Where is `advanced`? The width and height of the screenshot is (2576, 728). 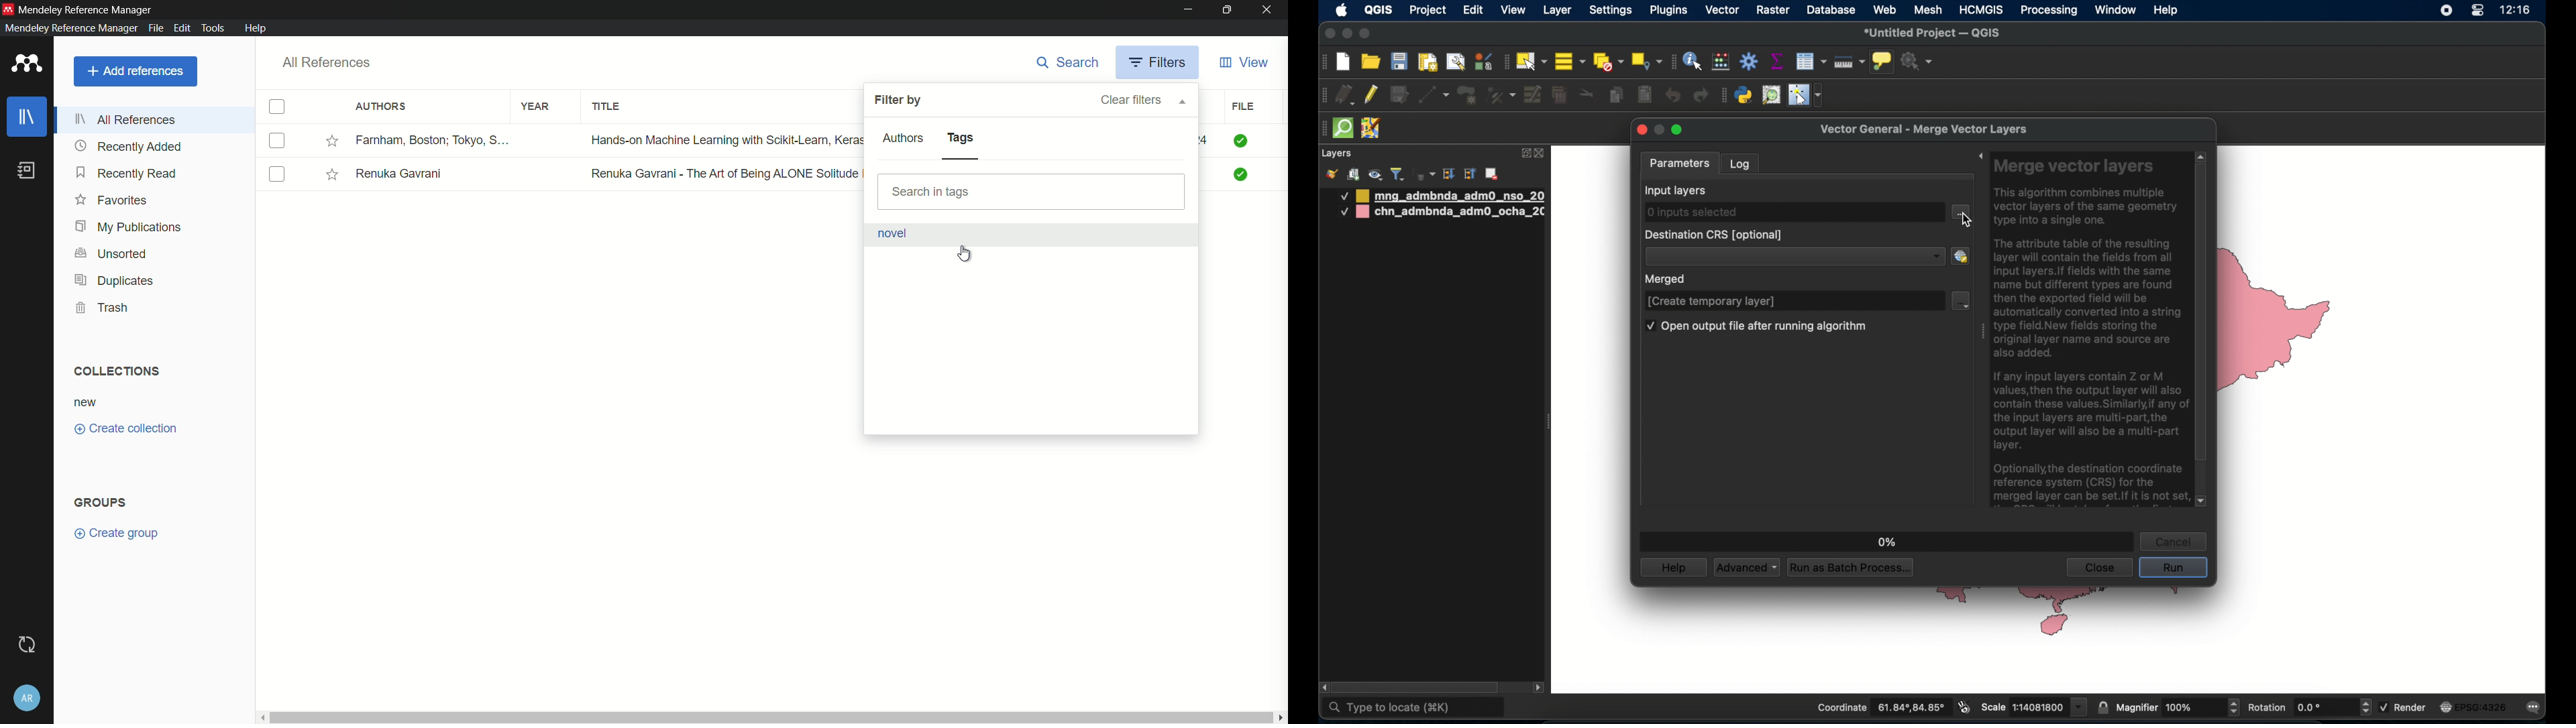 advanced is located at coordinates (1746, 568).